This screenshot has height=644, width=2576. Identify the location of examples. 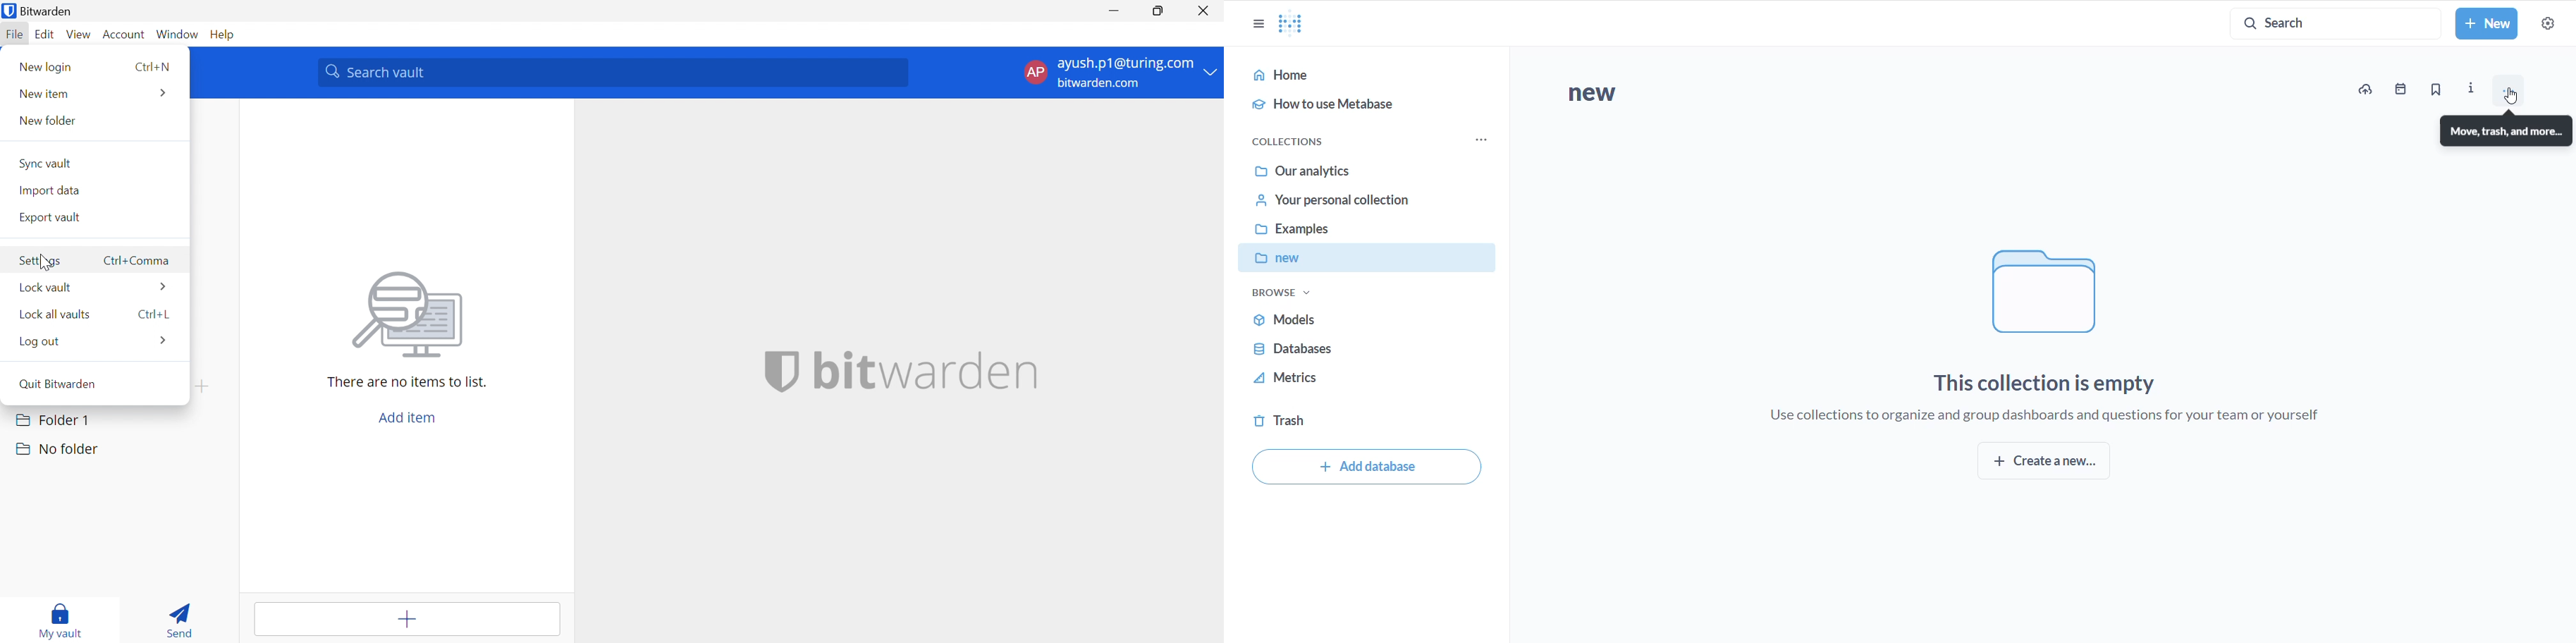
(1358, 232).